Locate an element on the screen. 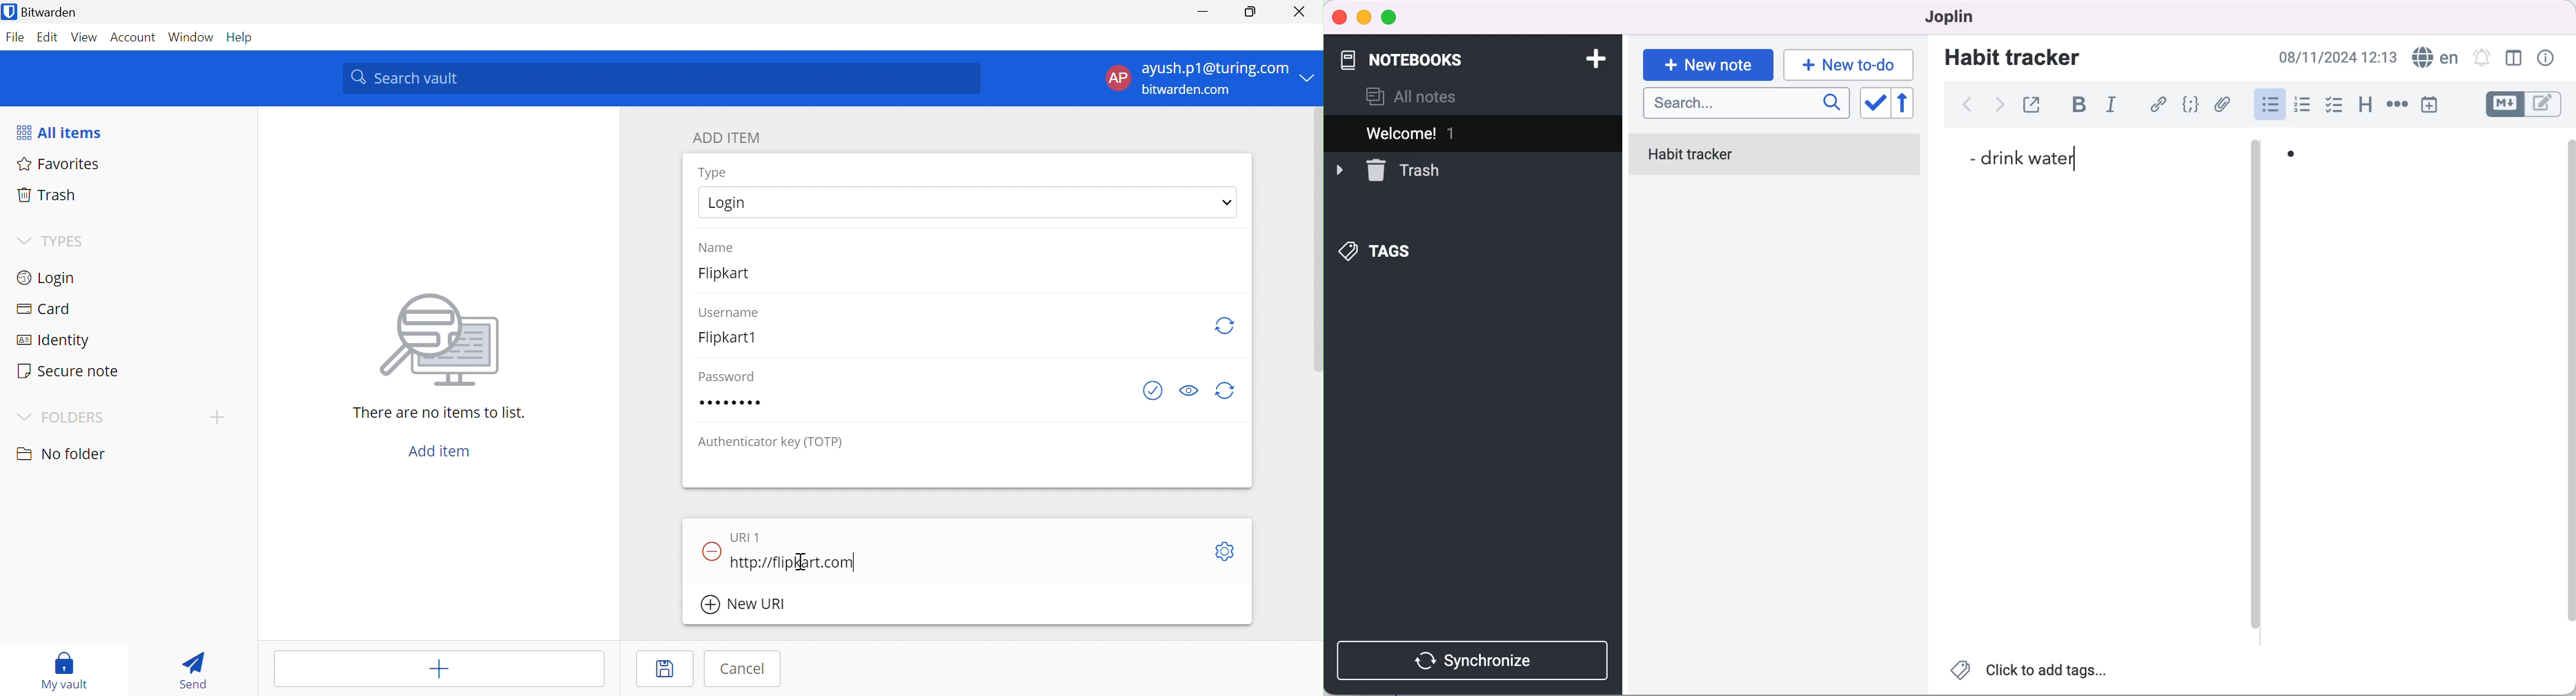 This screenshot has width=2576, height=700. cursor is located at coordinates (2076, 157).